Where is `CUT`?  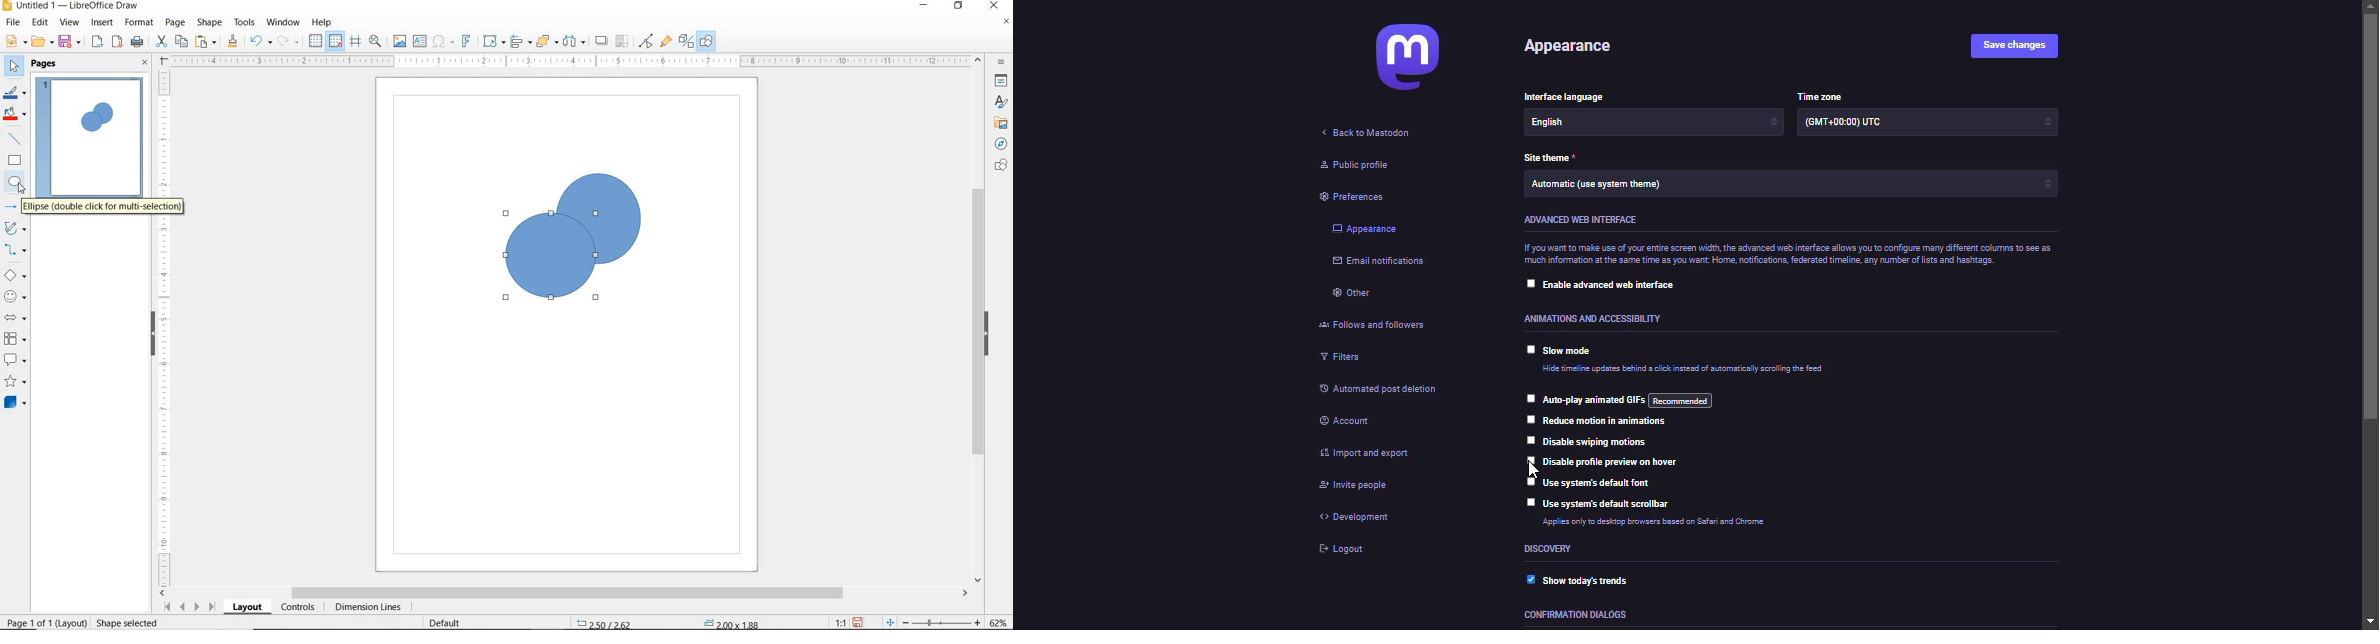
CUT is located at coordinates (162, 42).